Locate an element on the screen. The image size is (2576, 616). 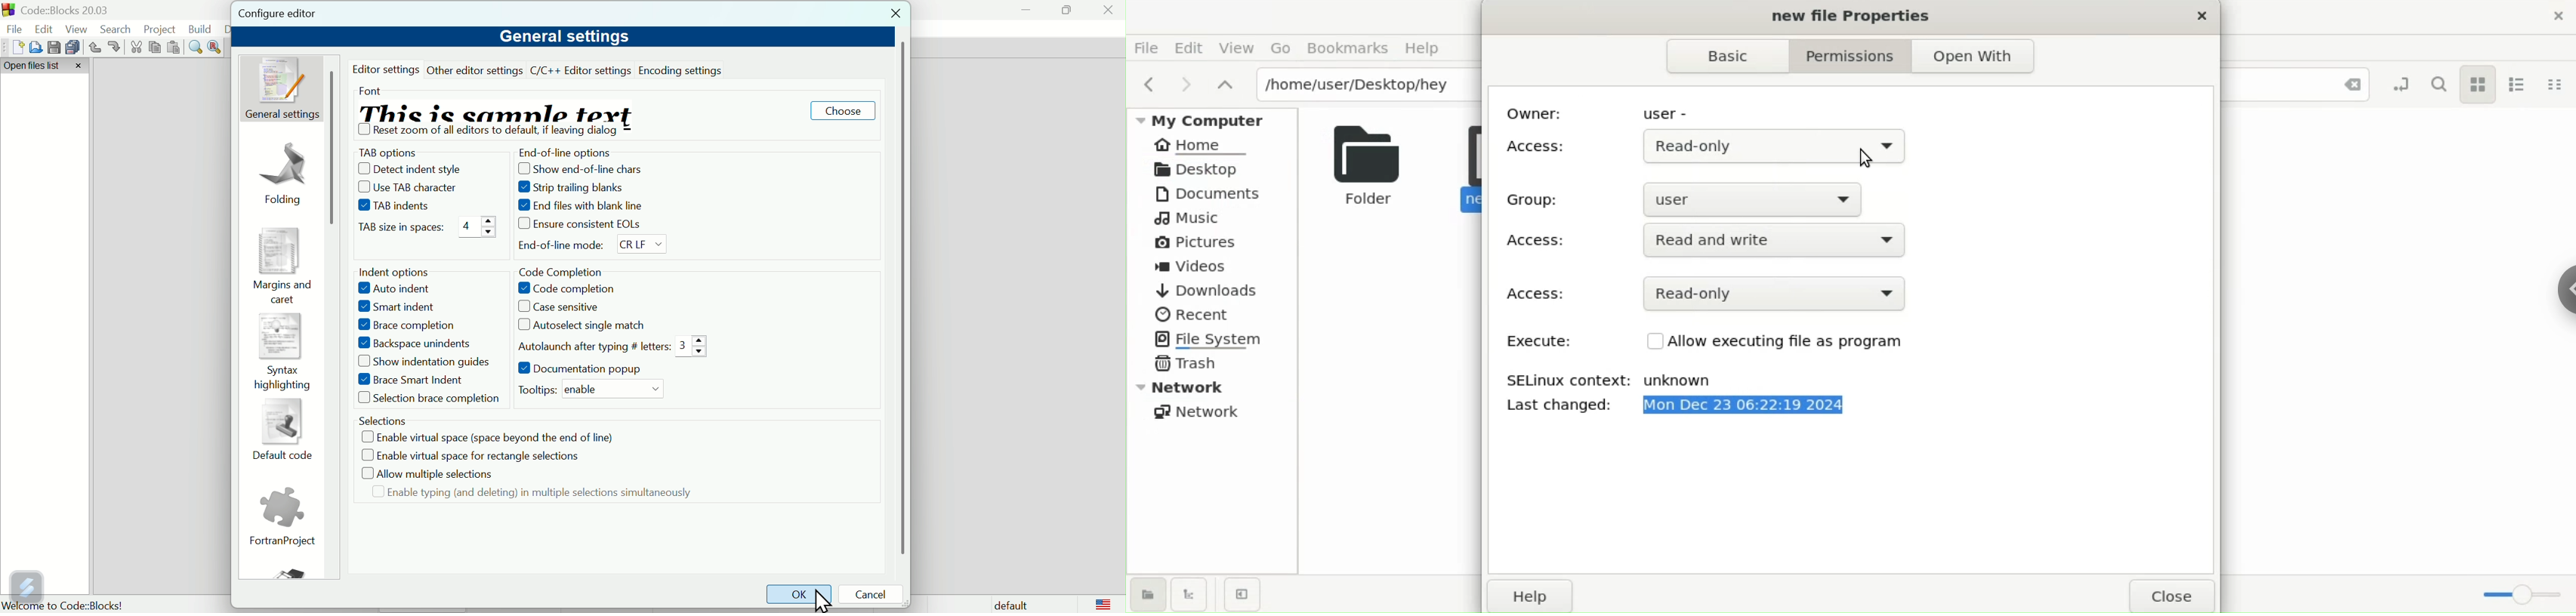
Undo is located at coordinates (94, 48).